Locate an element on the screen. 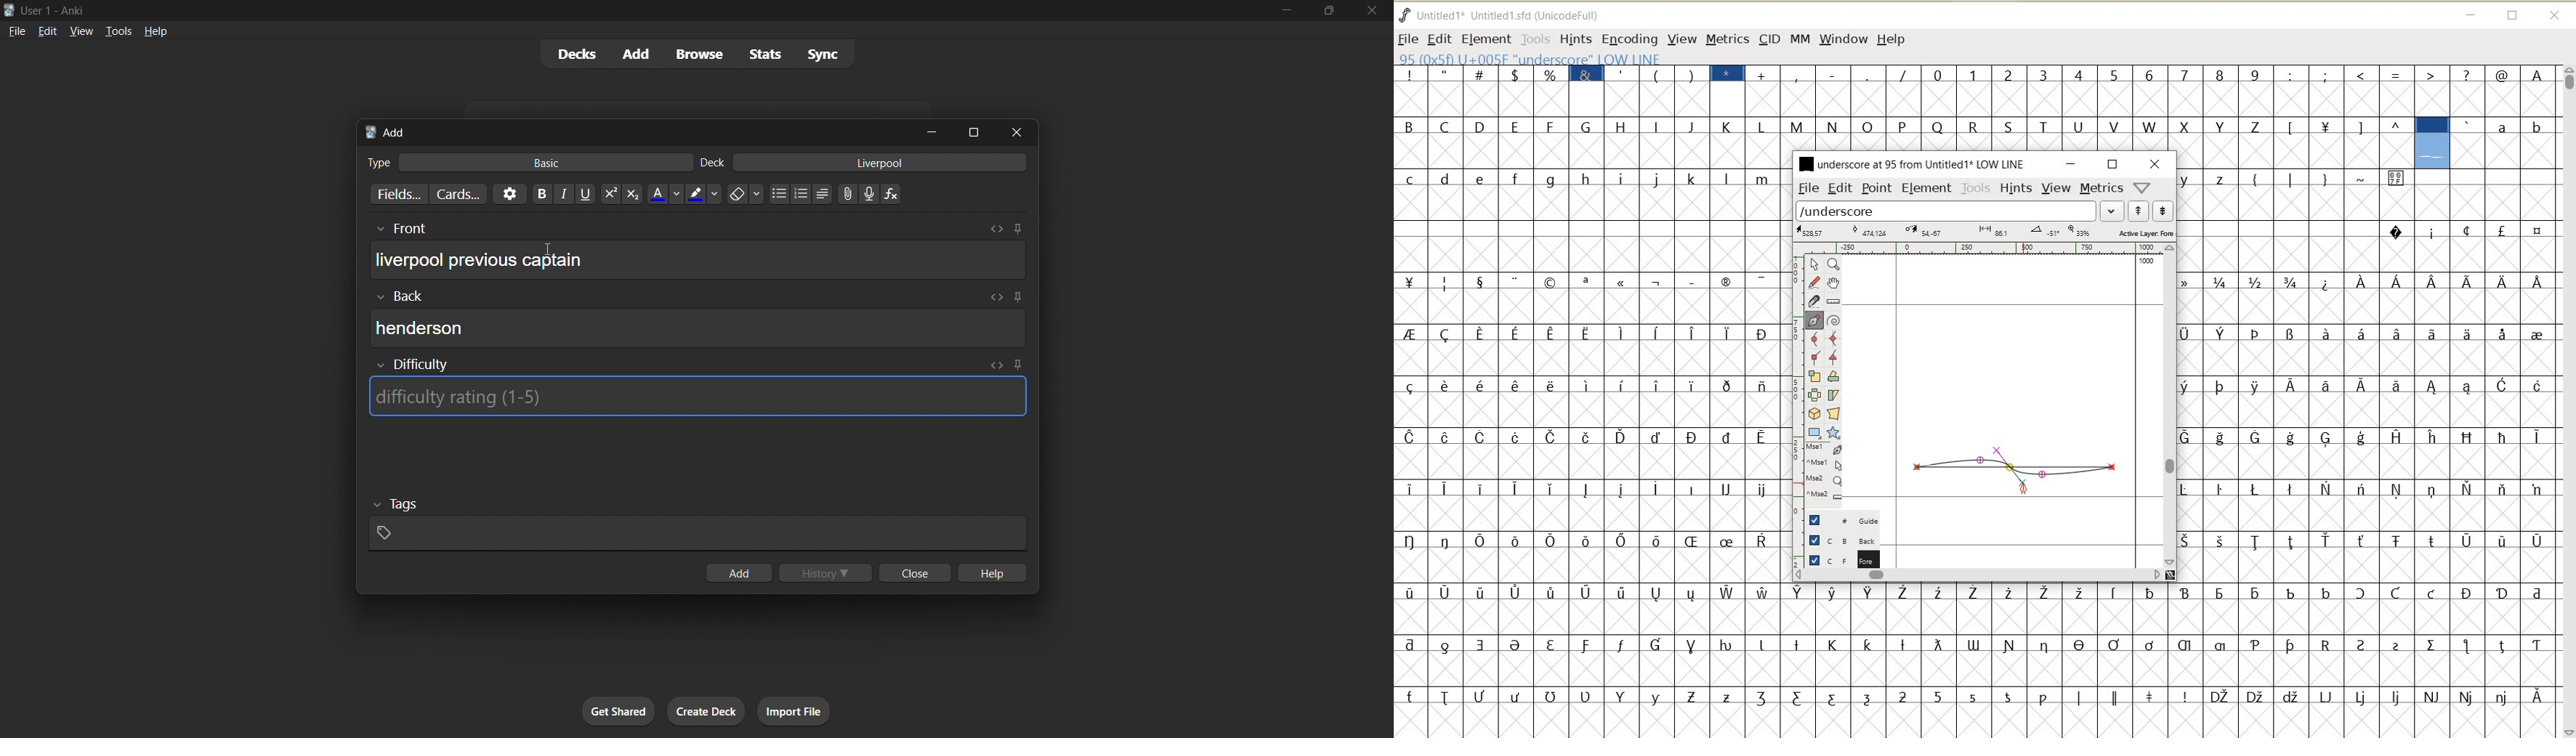 Image resolution: width=2576 pixels, height=756 pixels. ELEMENT is located at coordinates (1486, 40).